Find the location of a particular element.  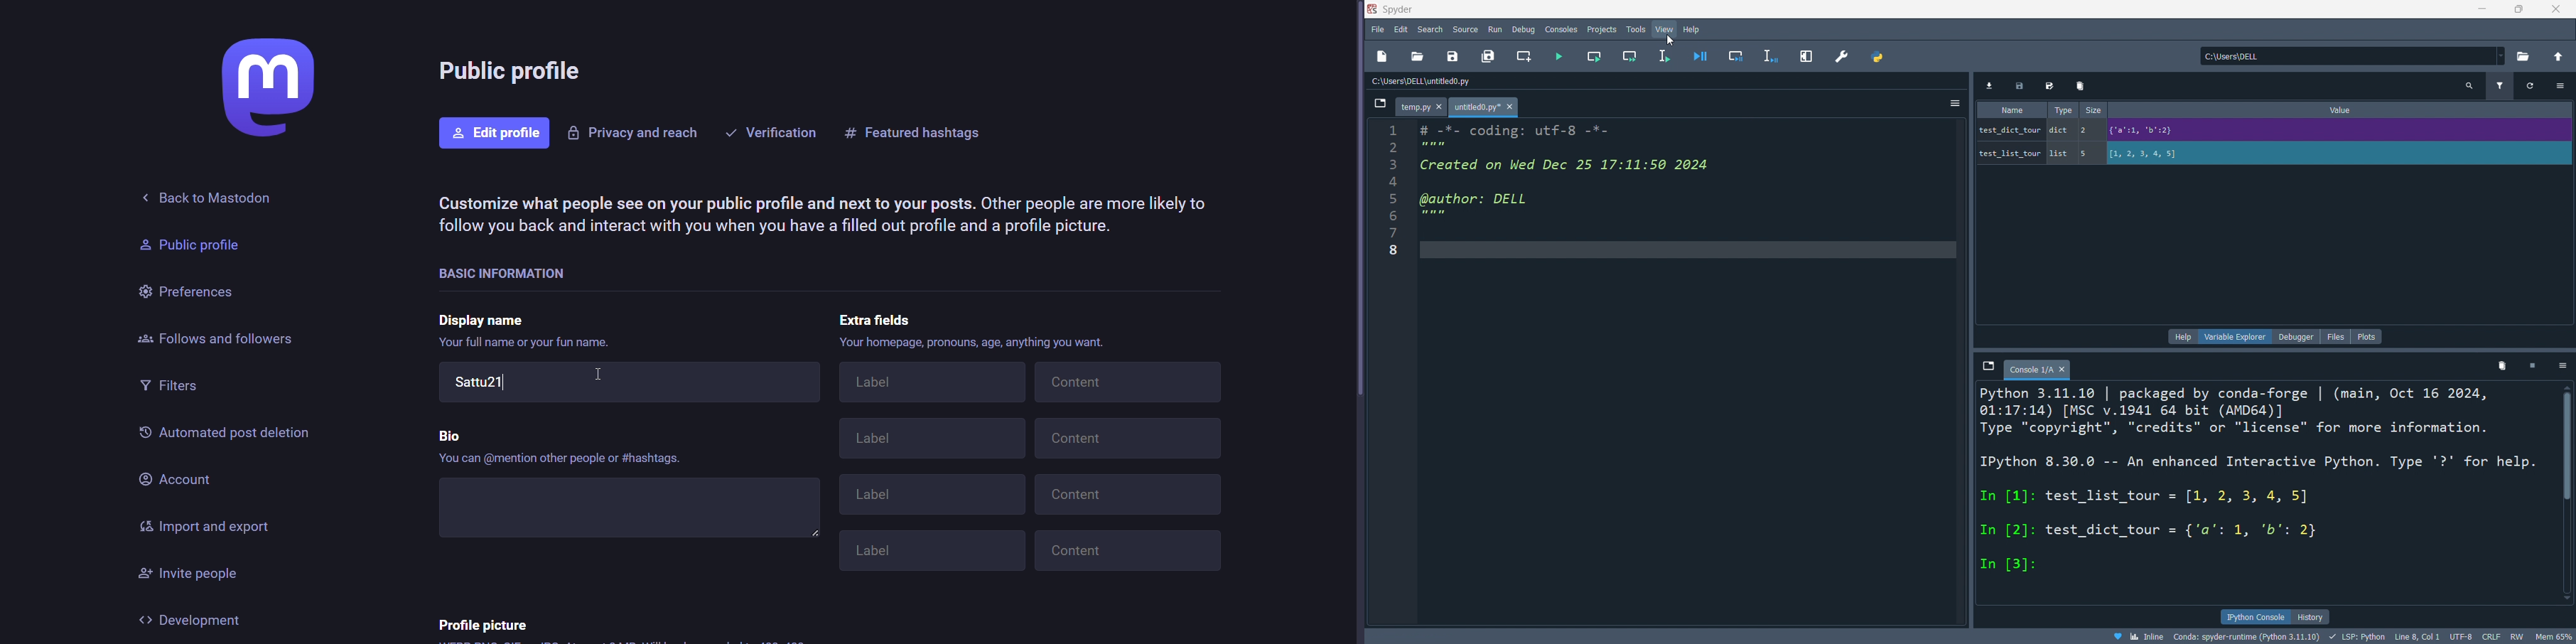

delete kernel is located at coordinates (2532, 367).